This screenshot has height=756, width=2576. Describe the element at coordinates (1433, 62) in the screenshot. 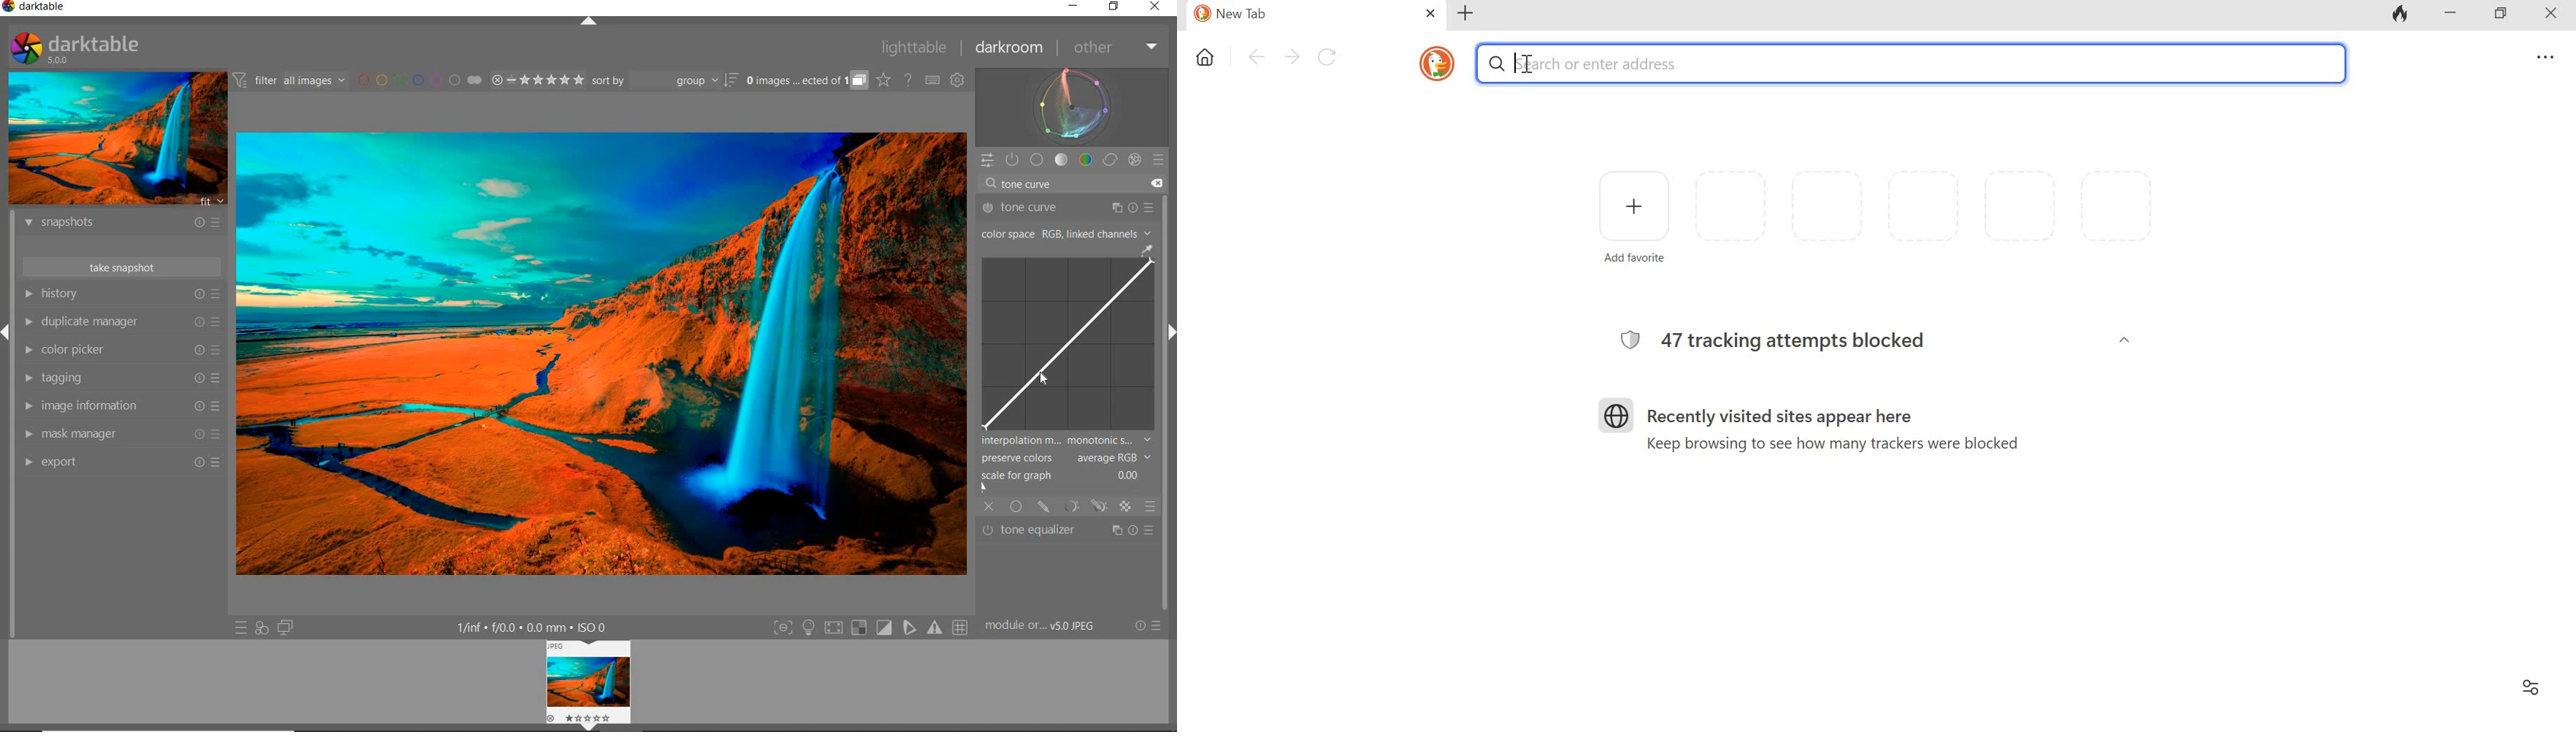

I see `duckduckgo icon` at that location.